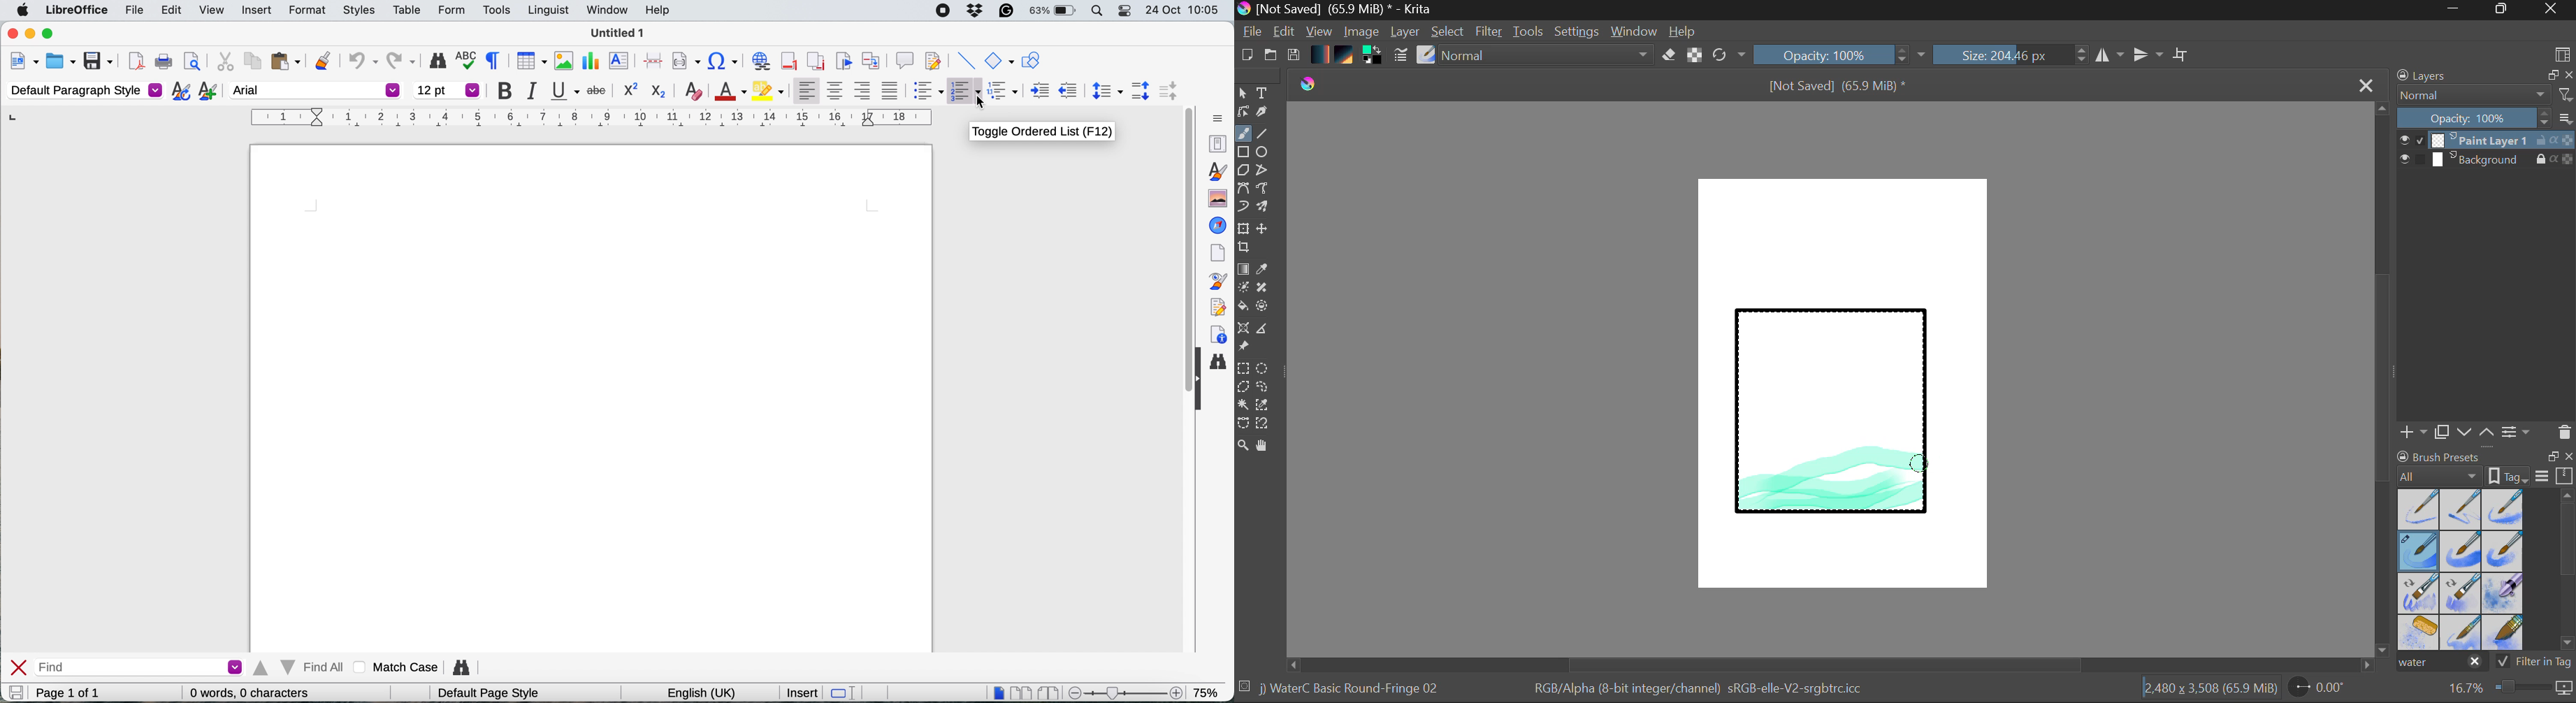 This screenshot has width=2576, height=728. I want to click on Water C - Decay Tilt, so click(2461, 592).